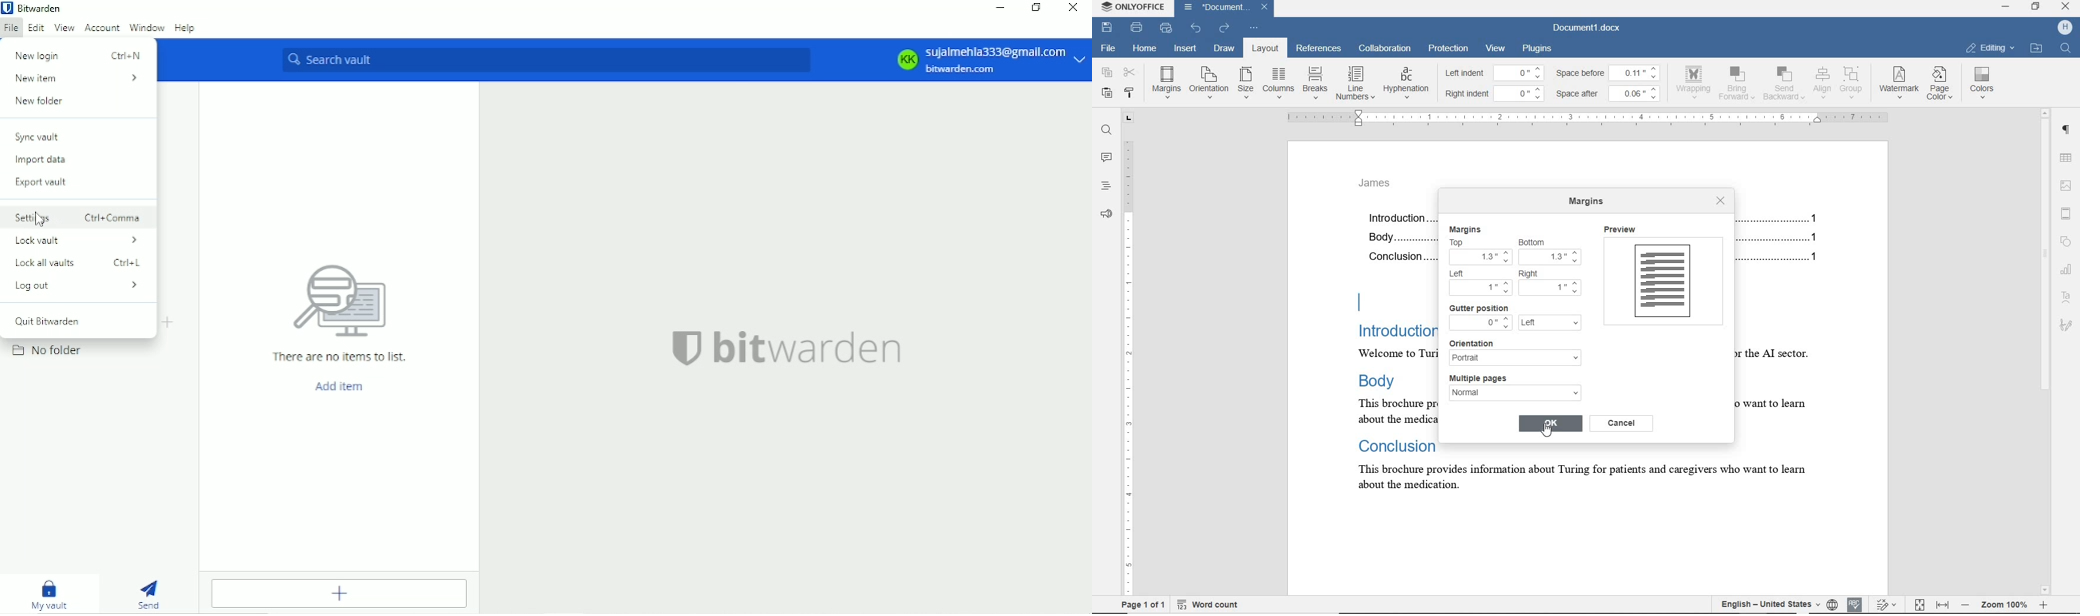  Describe the element at coordinates (1900, 84) in the screenshot. I see `watermark` at that location.